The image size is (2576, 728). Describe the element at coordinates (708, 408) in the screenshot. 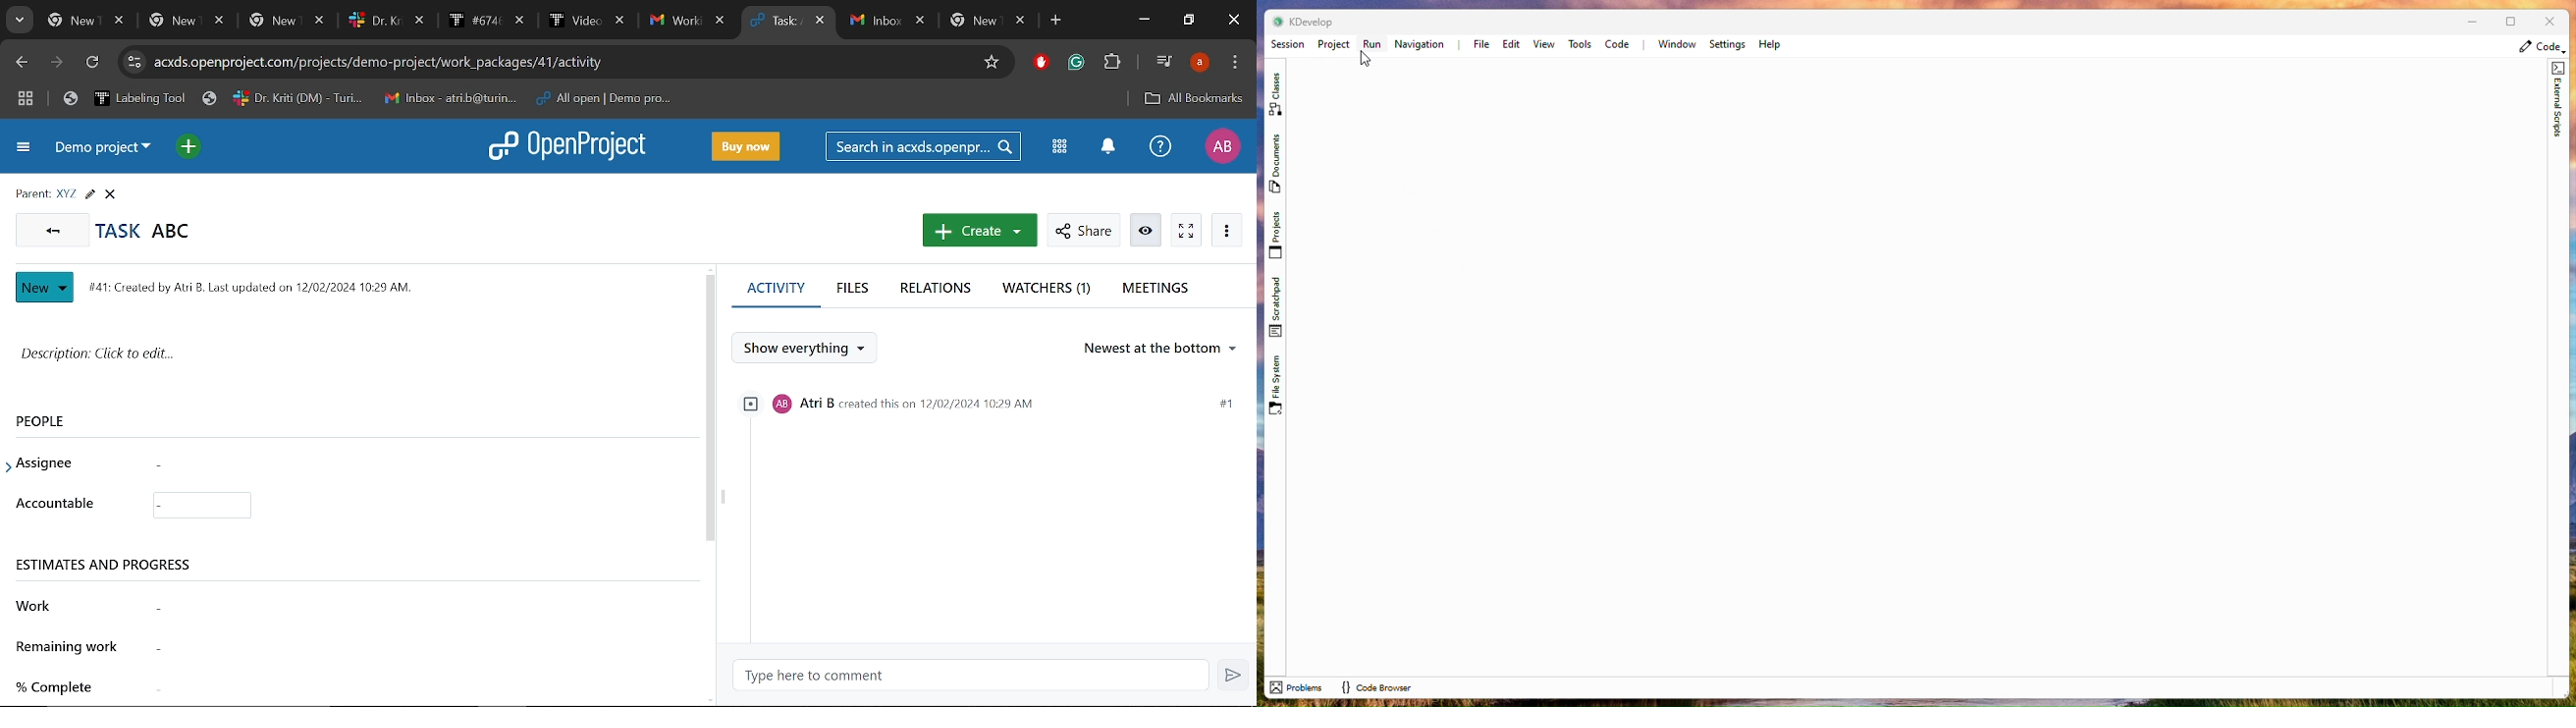

I see `scroll bar` at that location.